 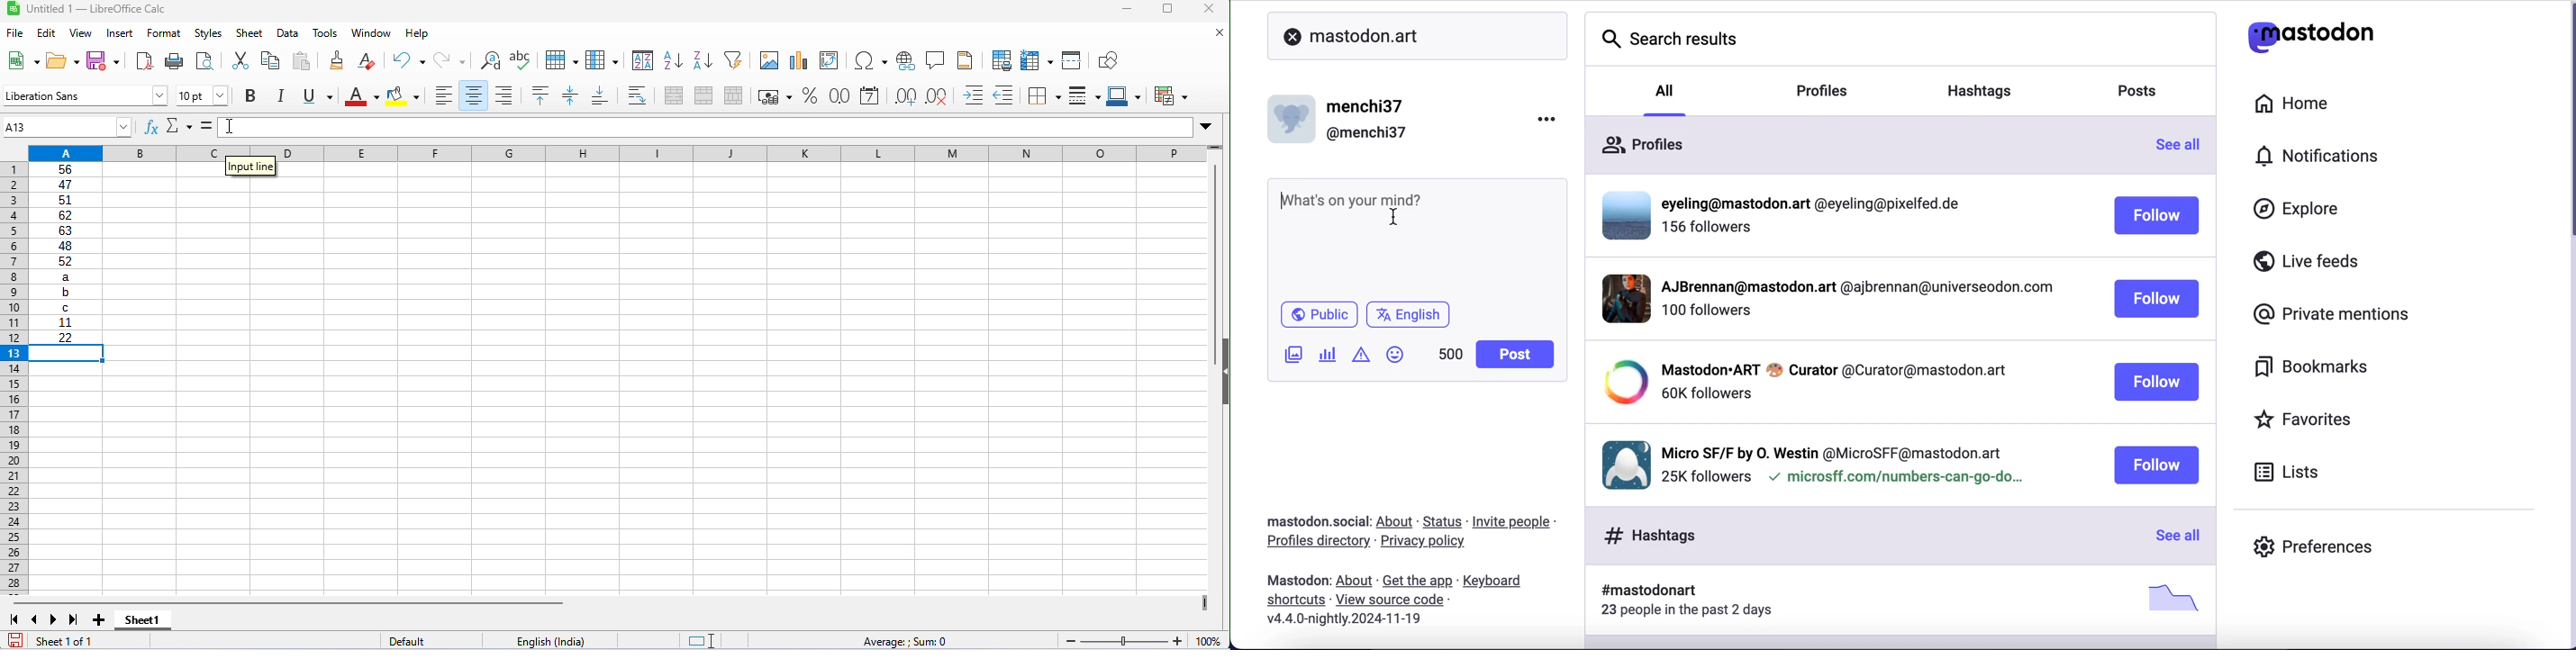 What do you see at coordinates (643, 60) in the screenshot?
I see `sort` at bounding box center [643, 60].